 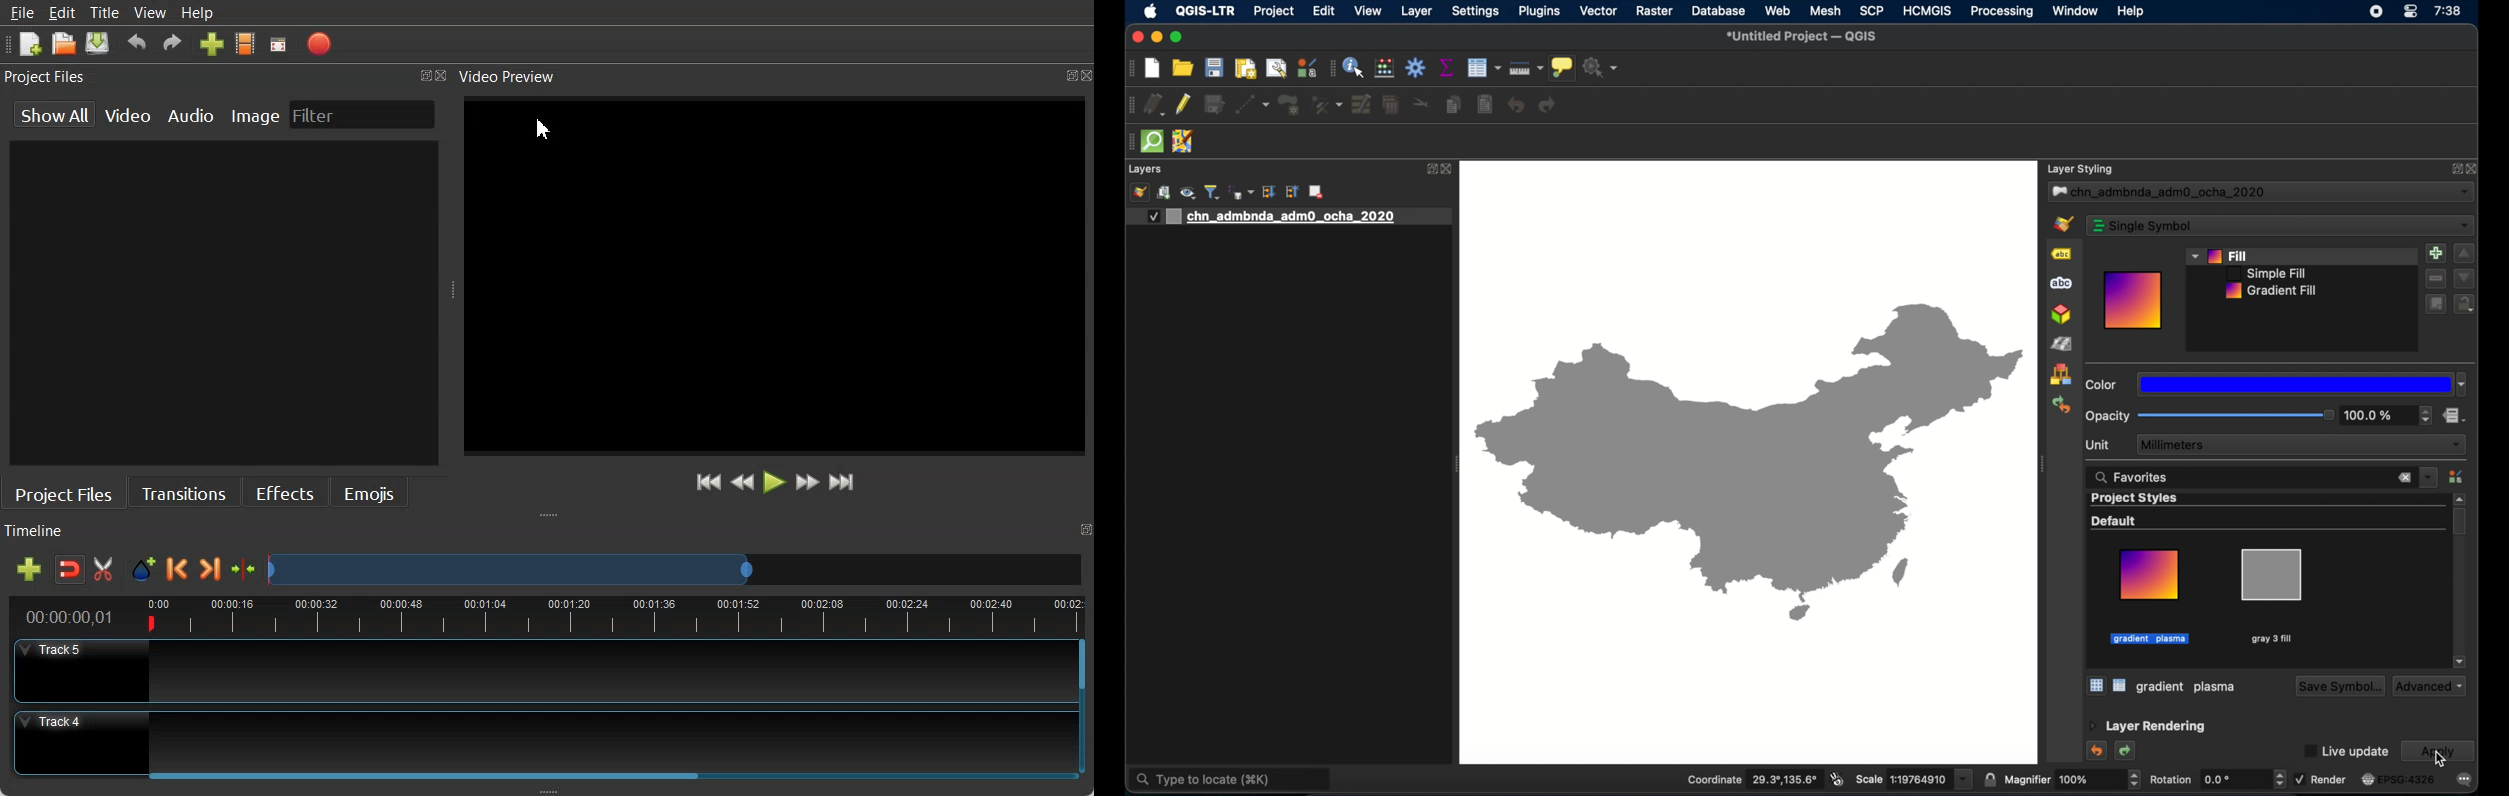 What do you see at coordinates (1362, 105) in the screenshot?
I see `modify attributes` at bounding box center [1362, 105].